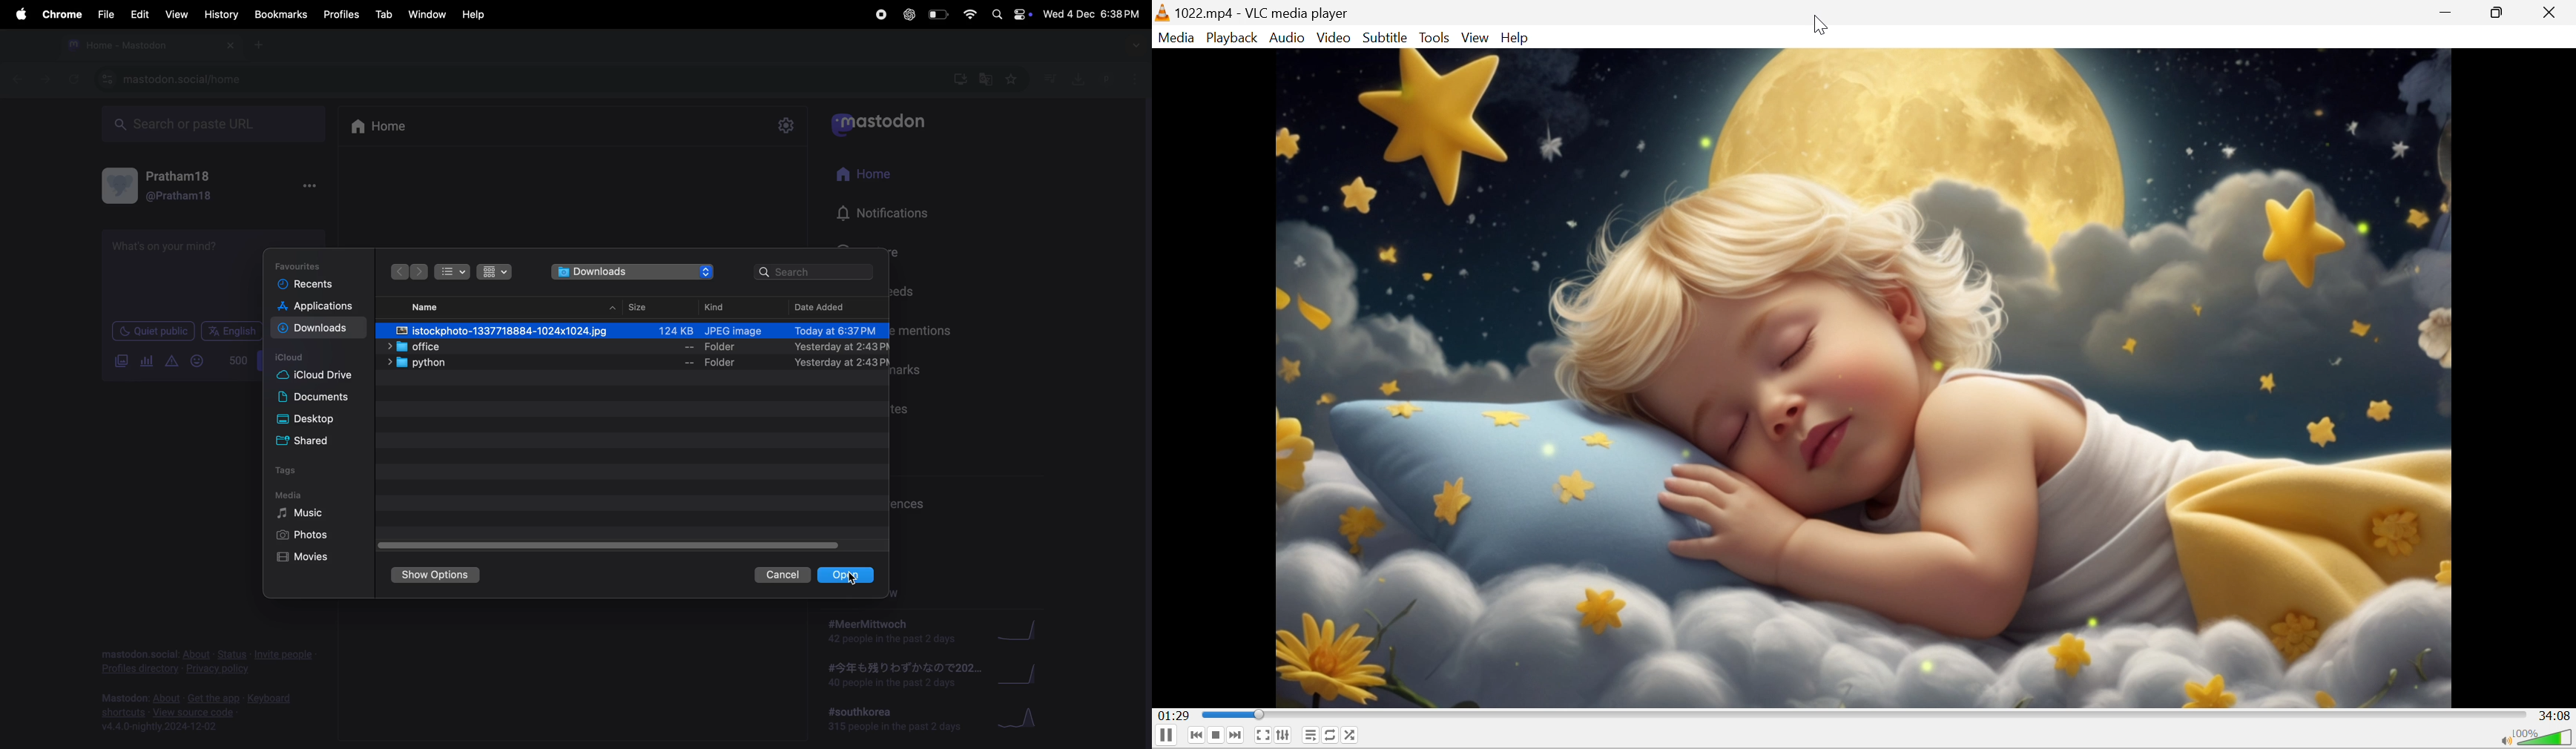 This screenshot has width=2576, height=756. I want to click on download mastdon, so click(960, 79).